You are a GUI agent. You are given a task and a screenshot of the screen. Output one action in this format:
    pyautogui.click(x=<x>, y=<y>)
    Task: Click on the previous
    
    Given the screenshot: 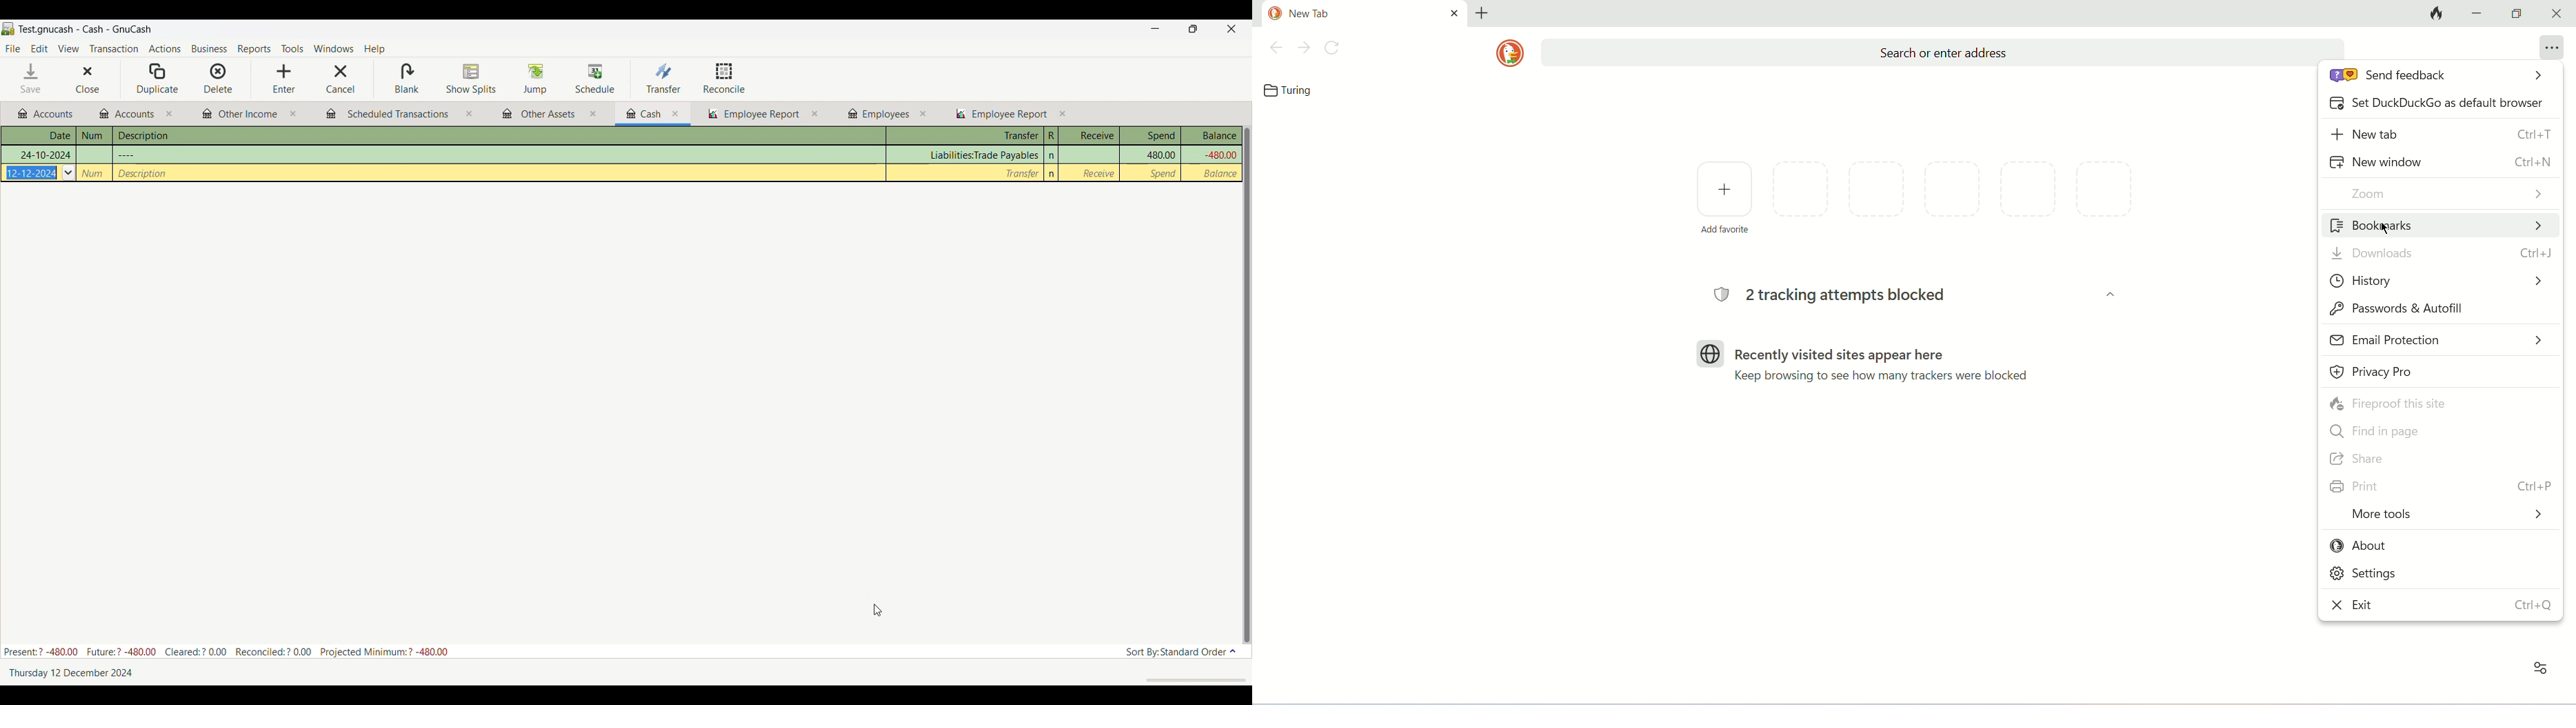 What is the action you would take?
    pyautogui.click(x=1276, y=48)
    